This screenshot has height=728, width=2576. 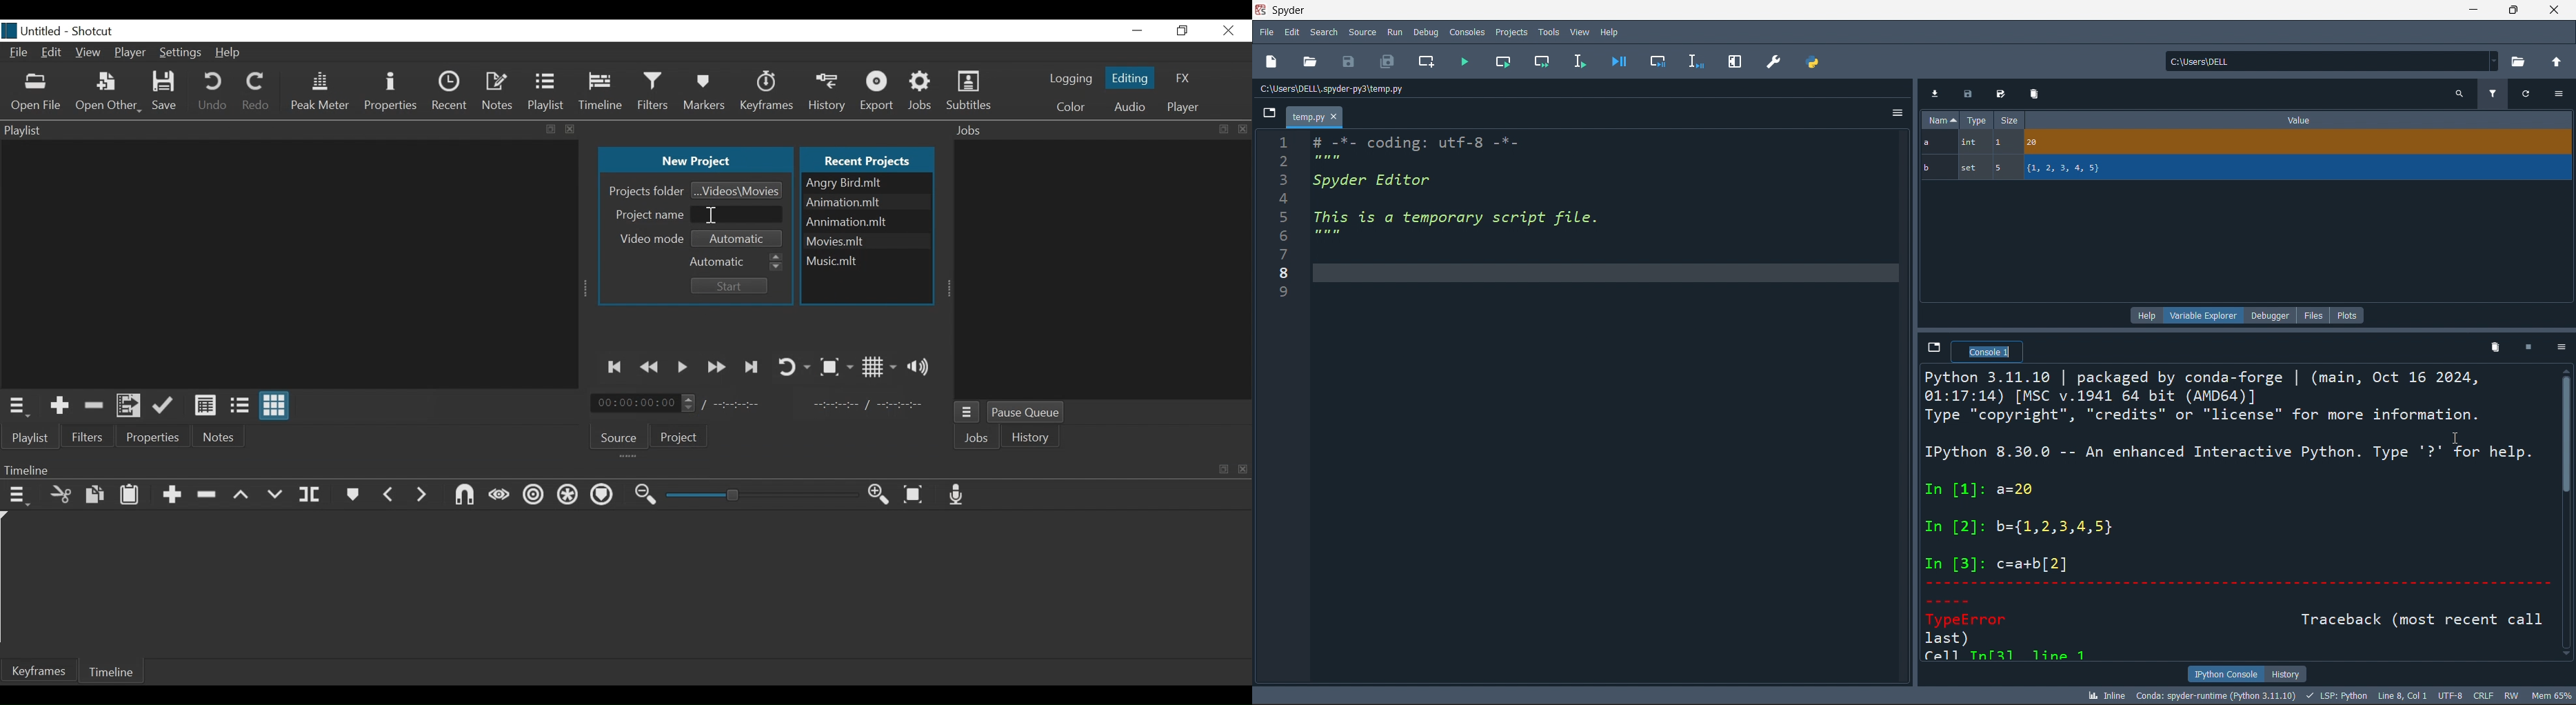 I want to click on value, so click(x=2299, y=120).